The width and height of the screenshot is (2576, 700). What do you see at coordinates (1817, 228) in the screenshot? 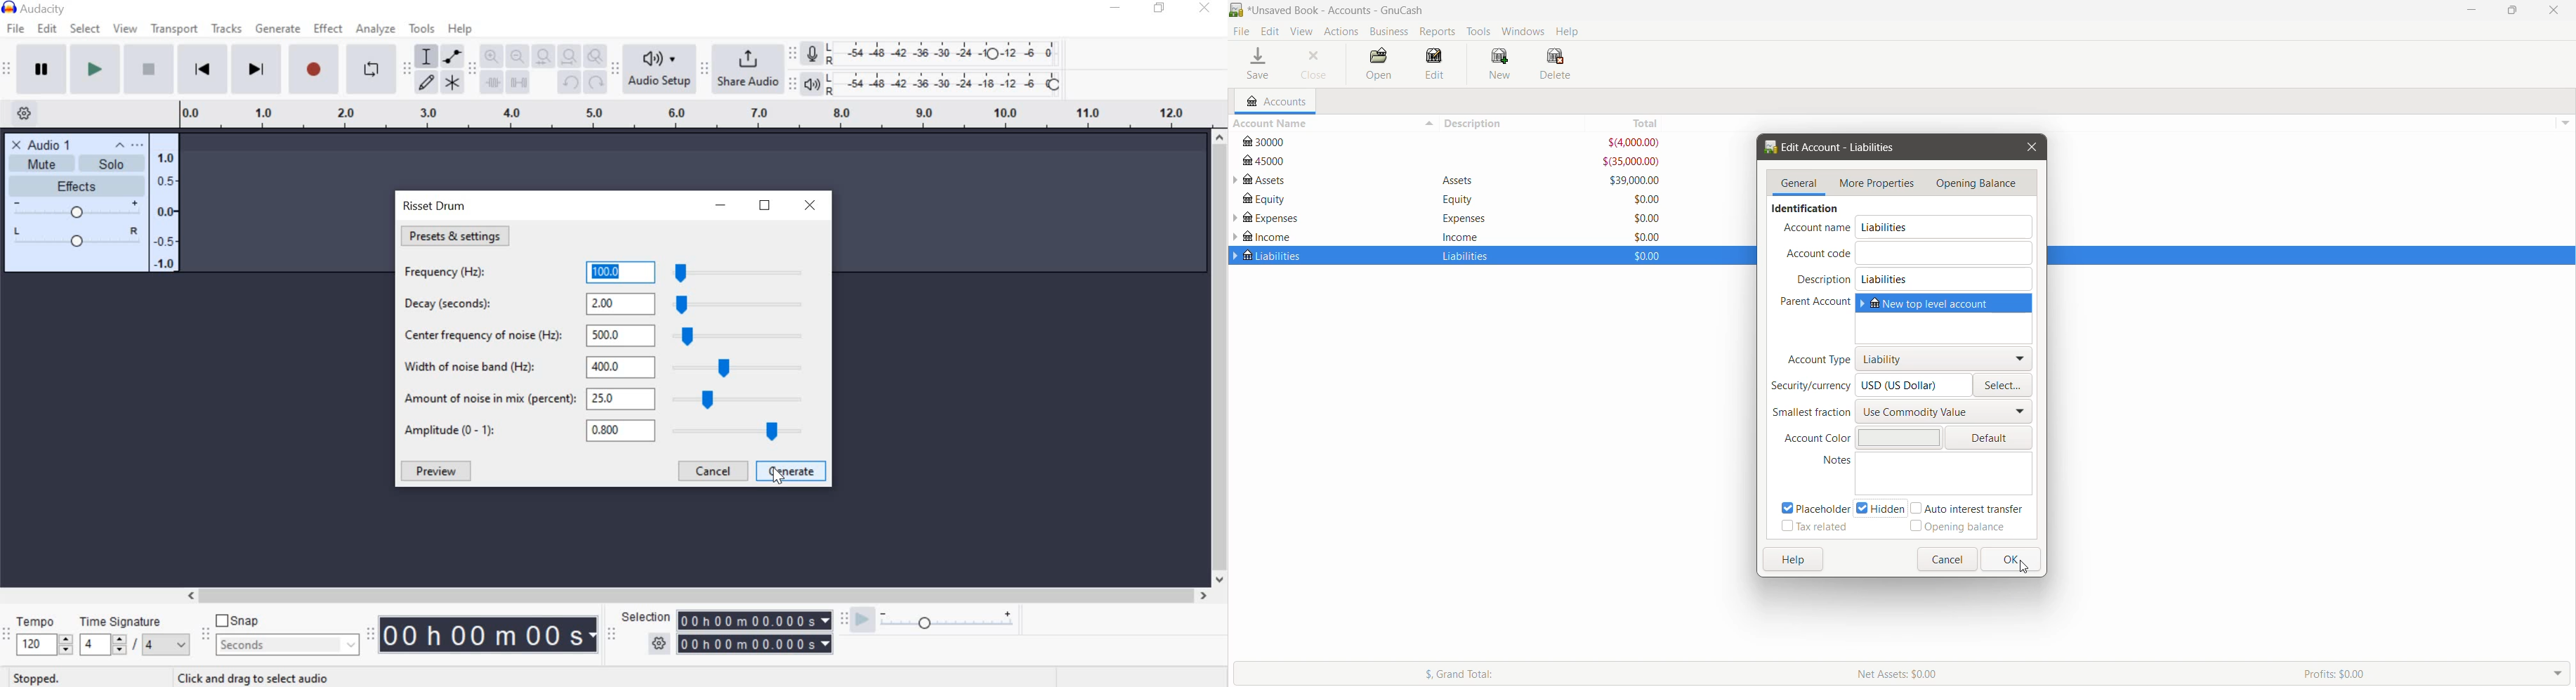
I see `Account name` at bounding box center [1817, 228].